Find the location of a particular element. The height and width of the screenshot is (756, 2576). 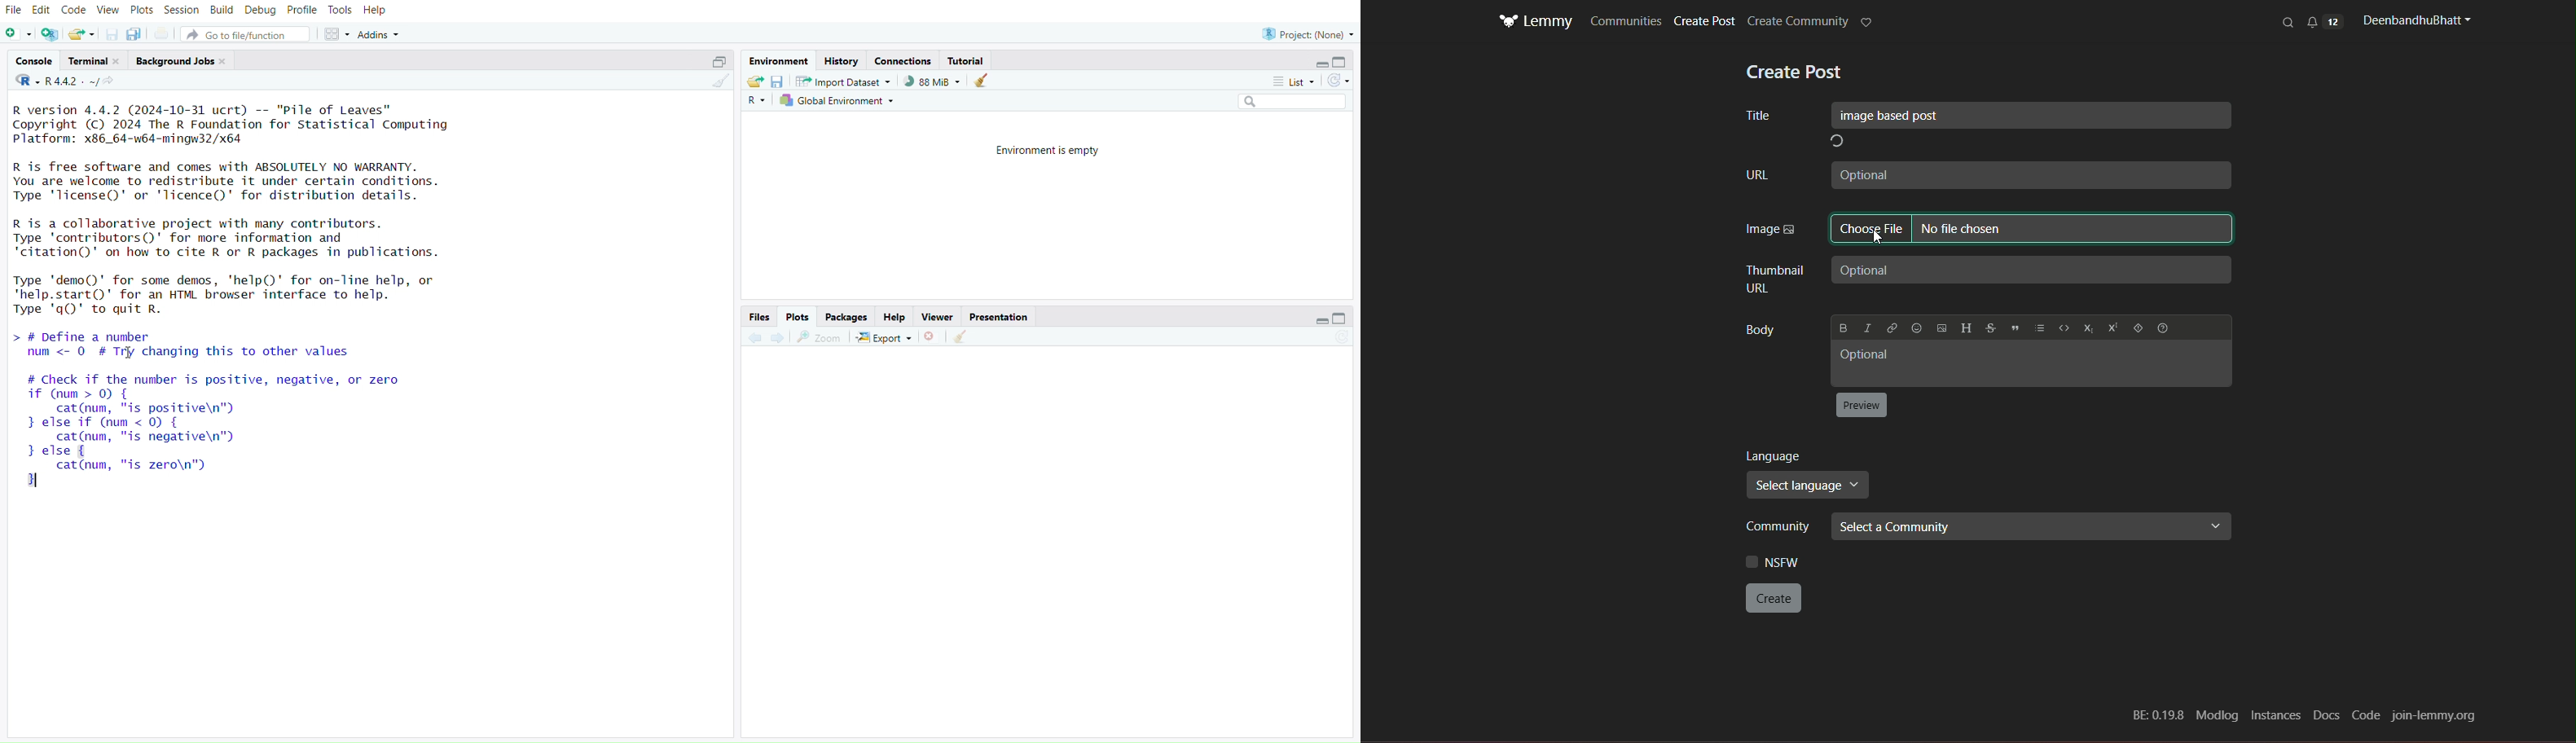

import dataset is located at coordinates (843, 82).